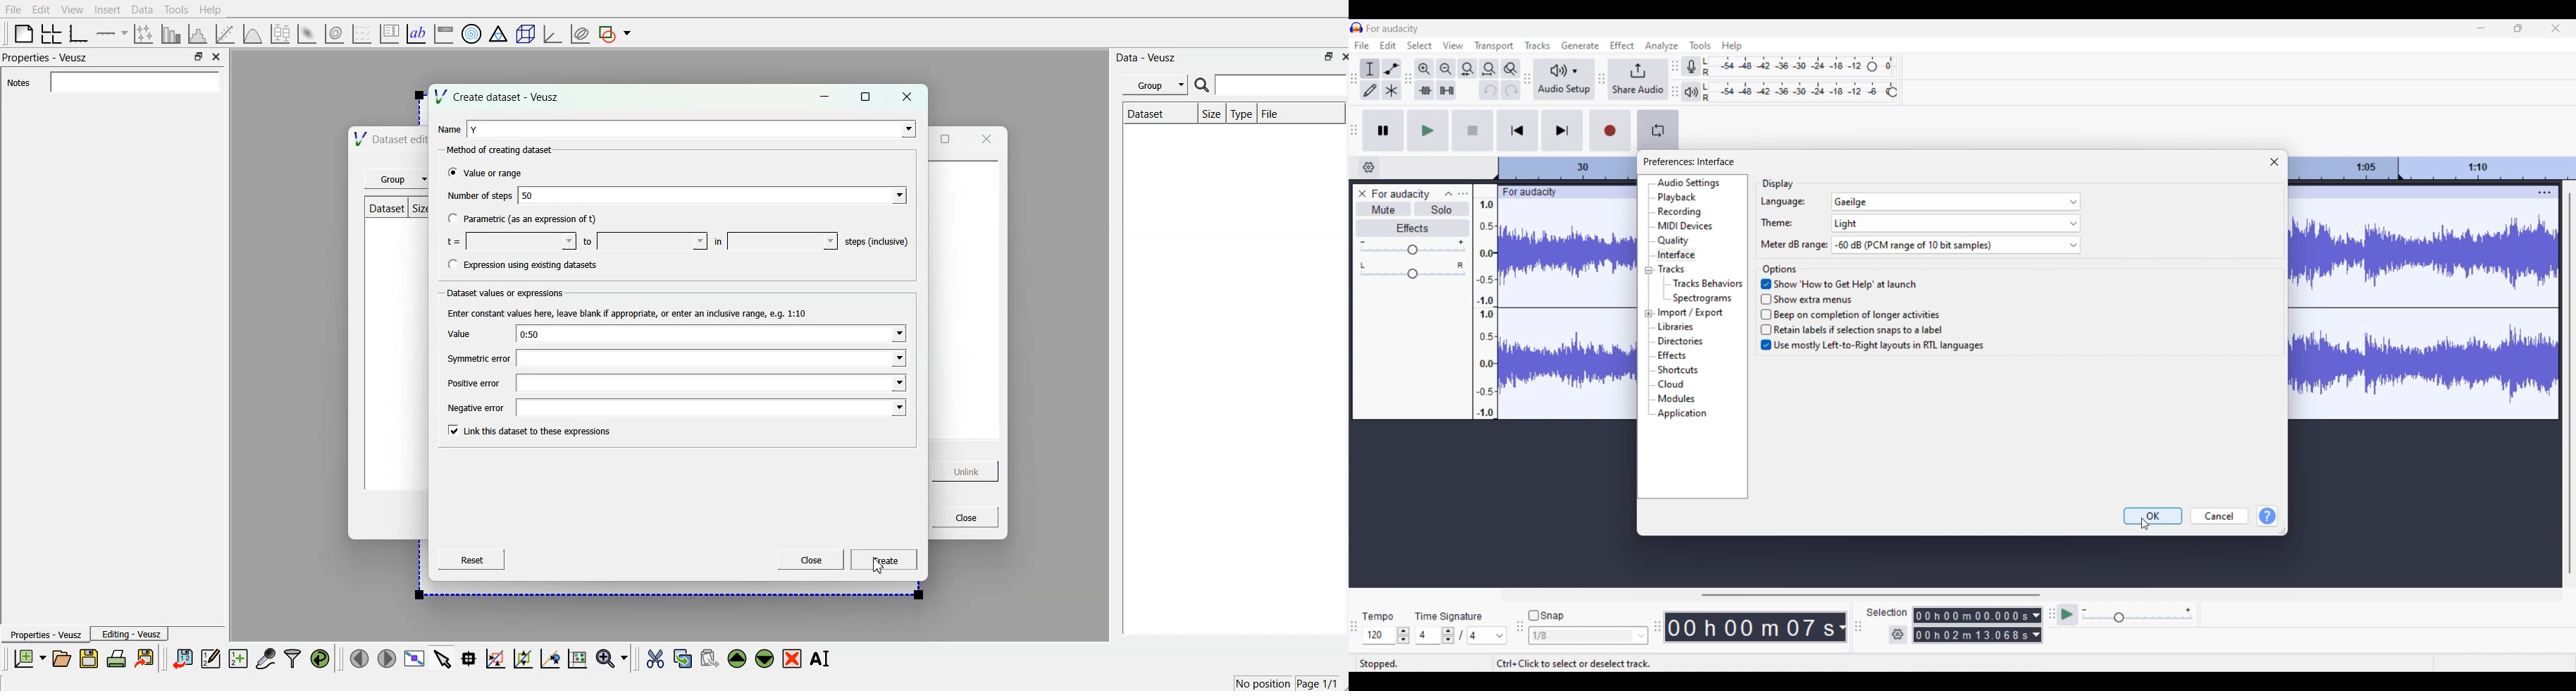 The image size is (2576, 700). What do you see at coordinates (1783, 202) in the screenshot?
I see `Language:` at bounding box center [1783, 202].